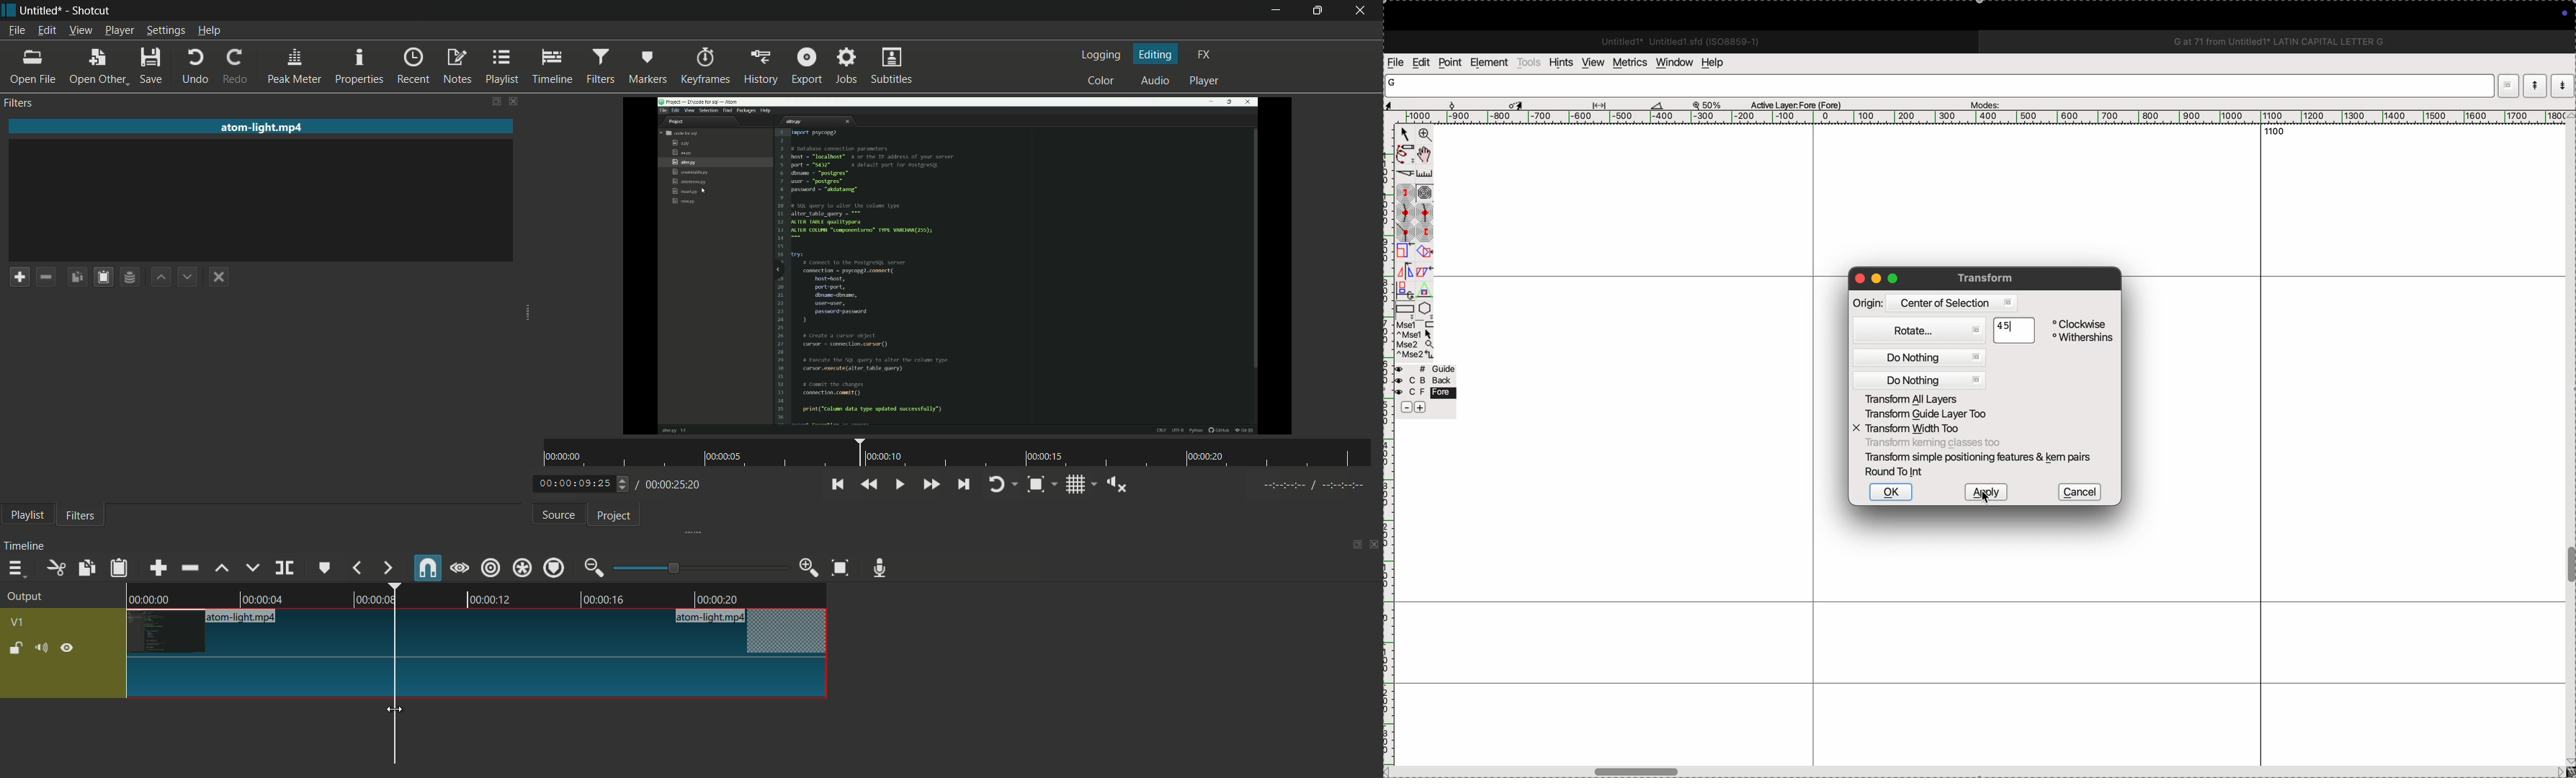 The width and height of the screenshot is (2576, 784). Describe the element at coordinates (1530, 64) in the screenshot. I see `tools` at that location.